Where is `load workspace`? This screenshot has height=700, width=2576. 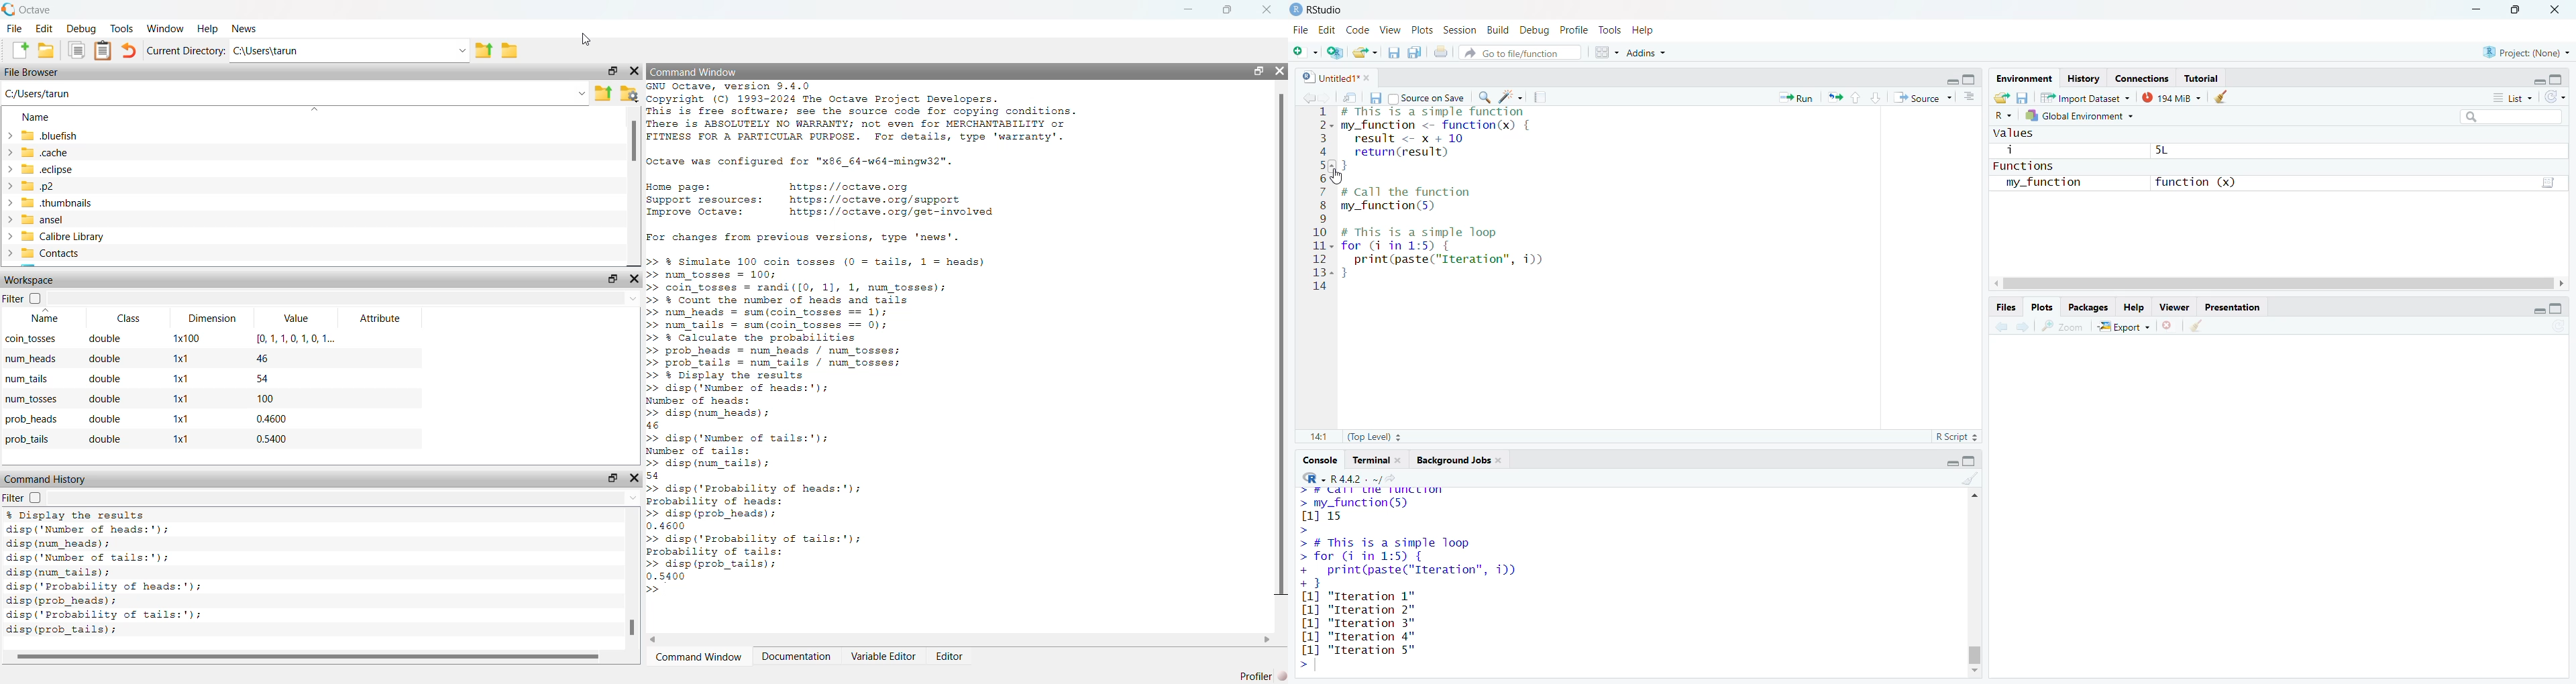 load workspace is located at coordinates (2002, 98).